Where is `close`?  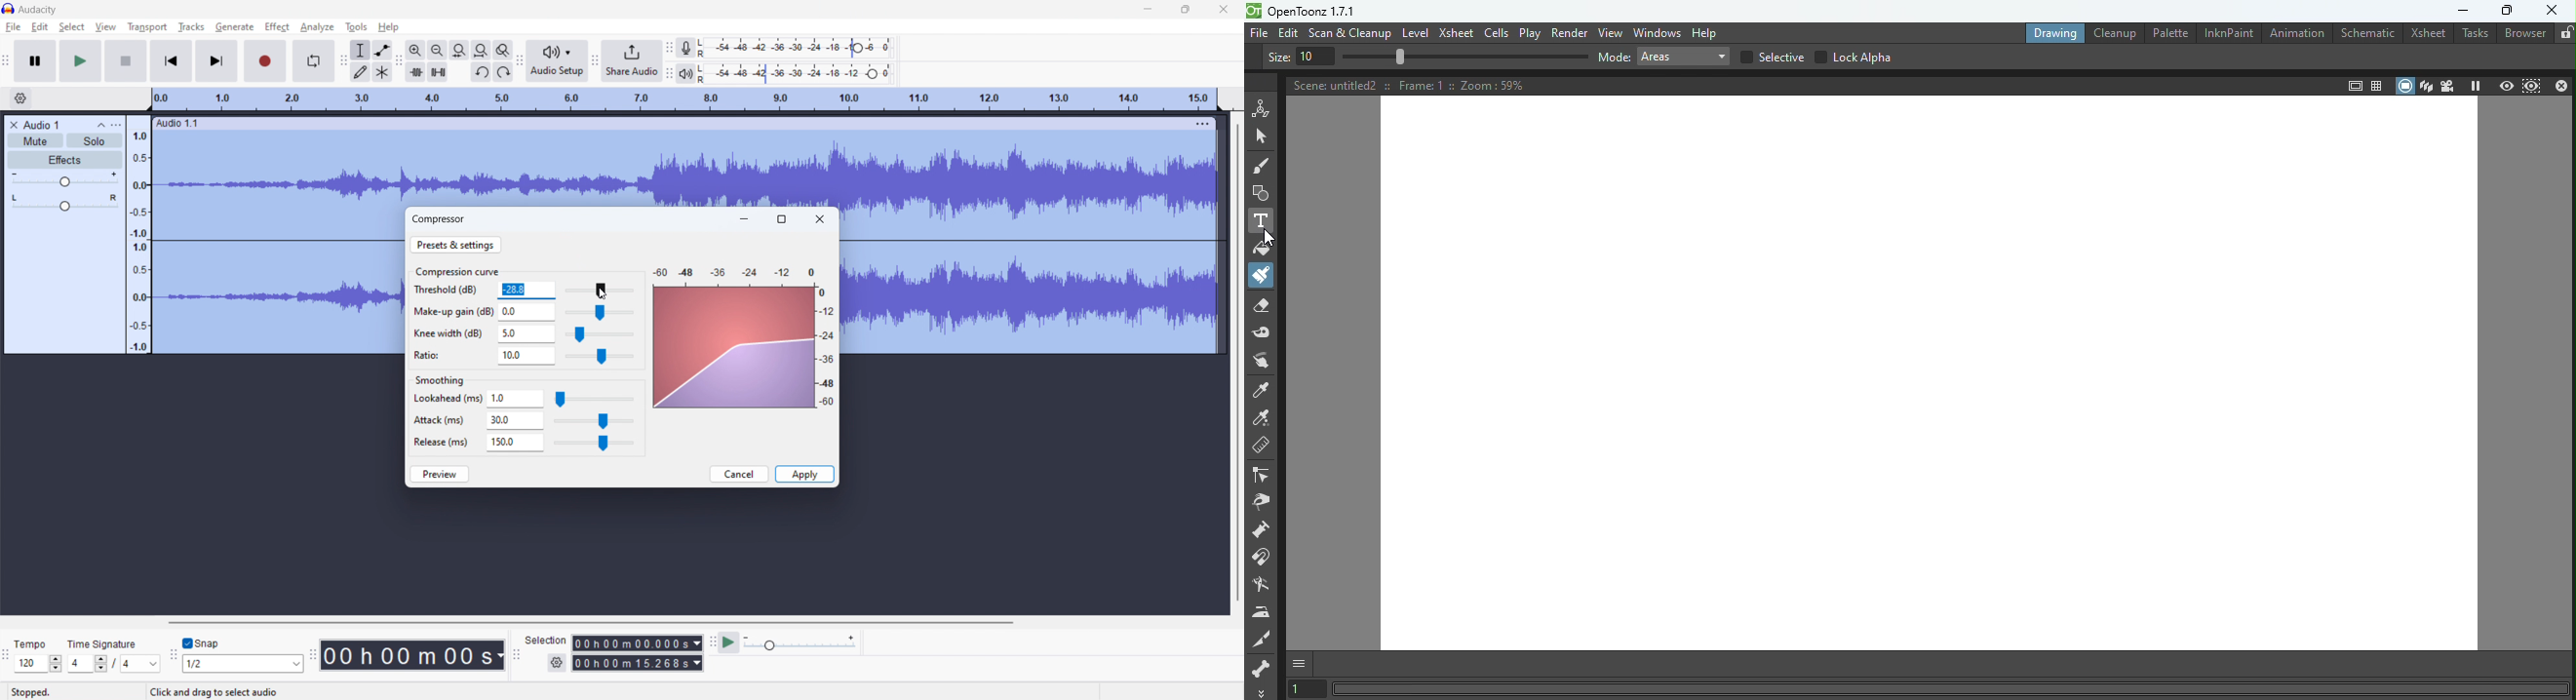 close is located at coordinates (820, 219).